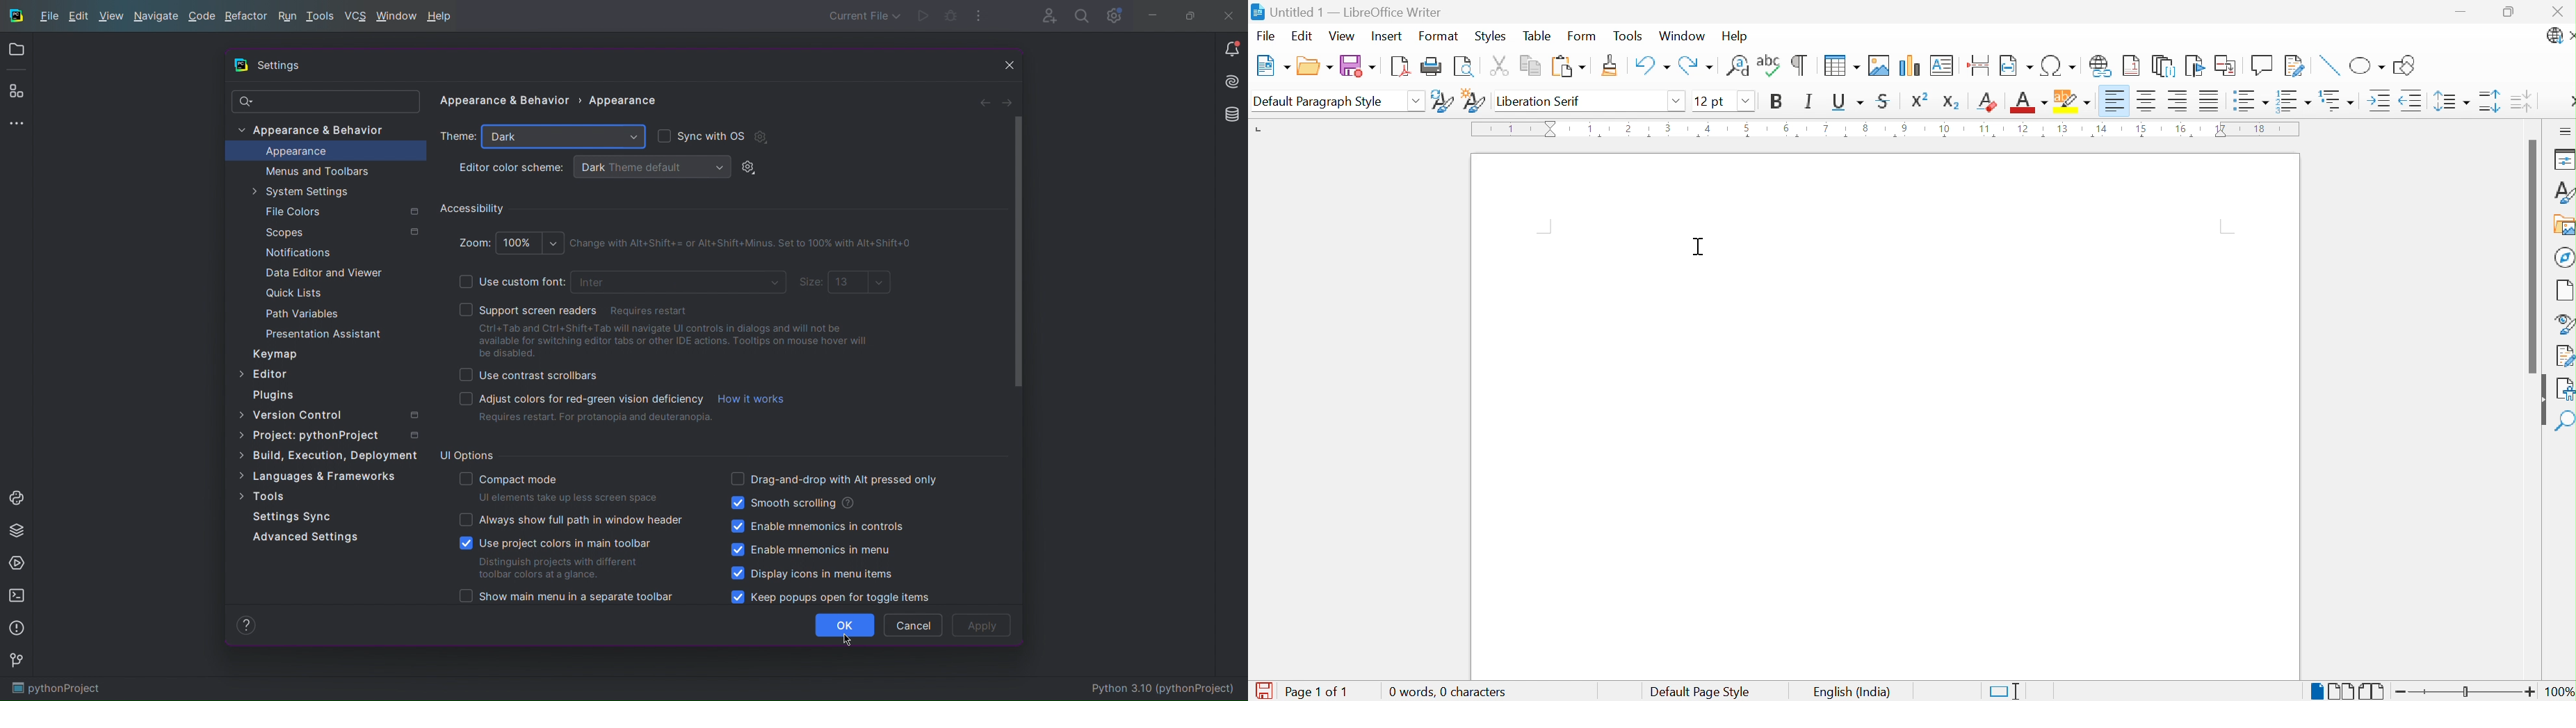 The height and width of the screenshot is (728, 2576). I want to click on View, so click(1343, 37).